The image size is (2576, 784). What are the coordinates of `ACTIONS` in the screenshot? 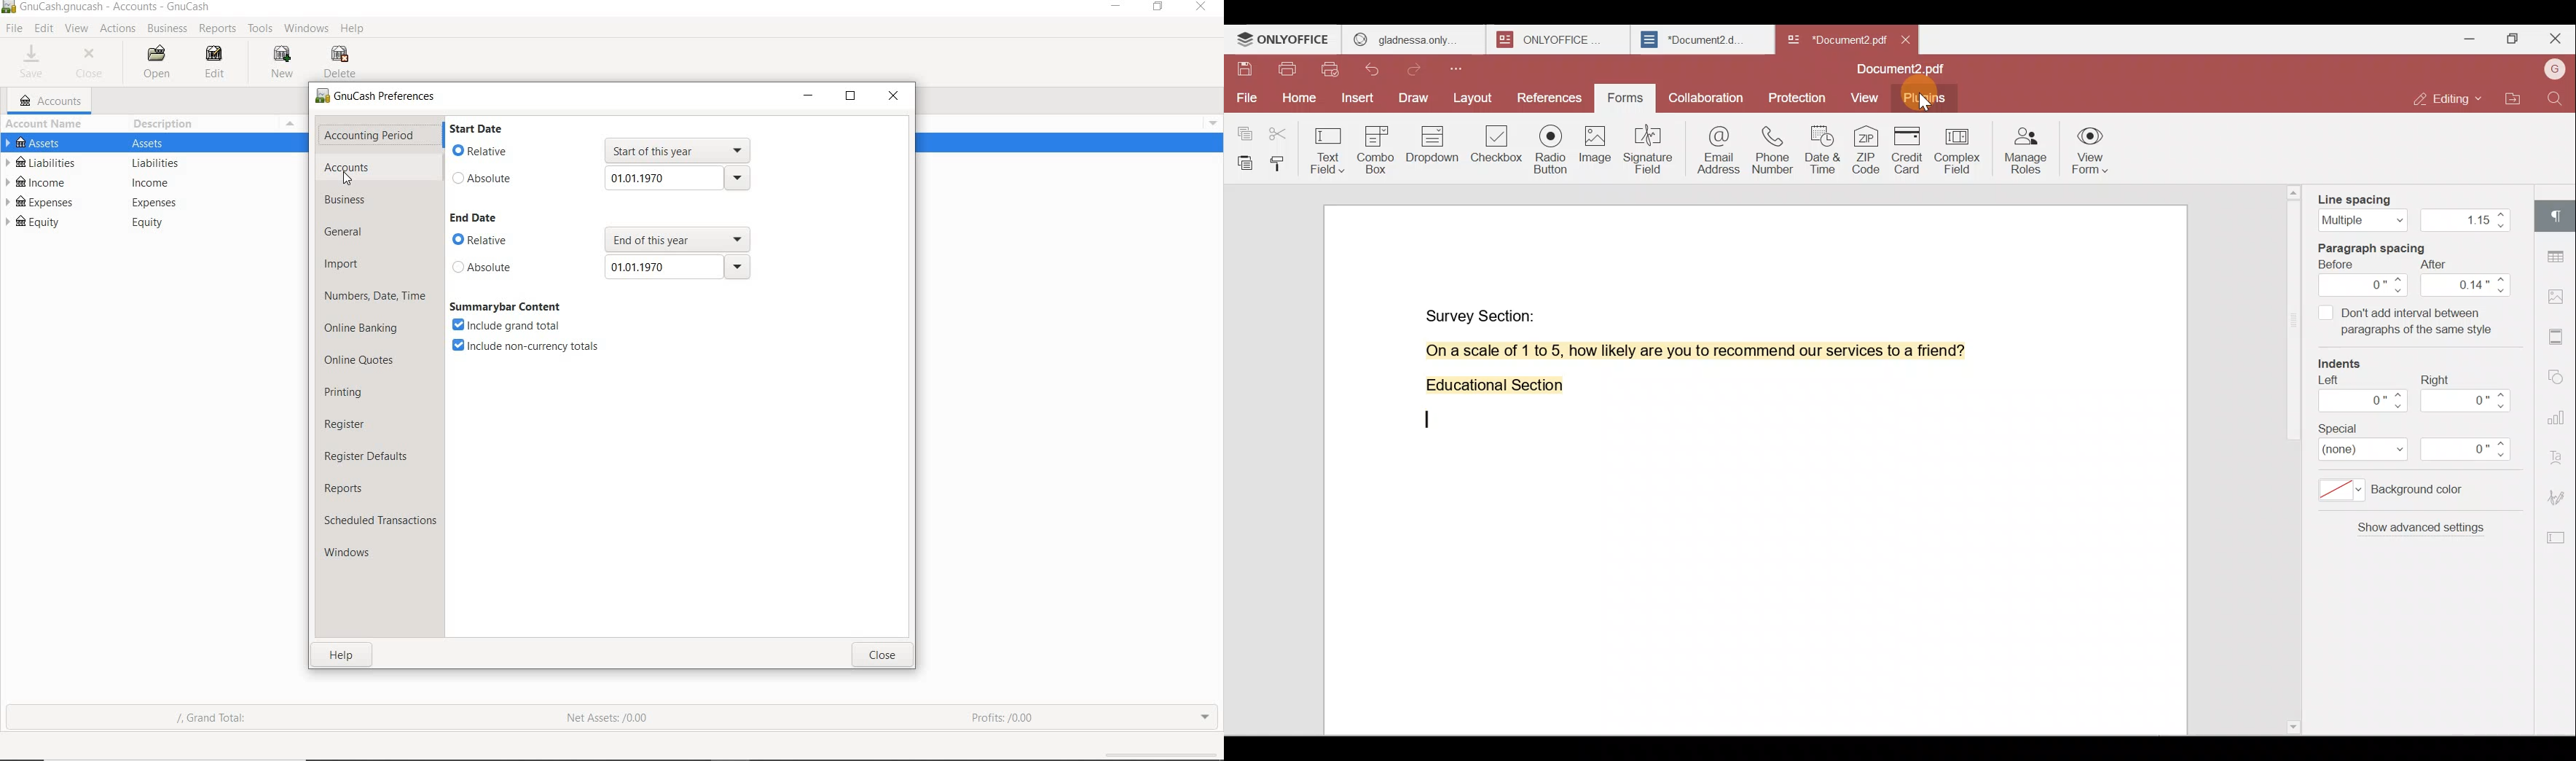 It's located at (117, 29).